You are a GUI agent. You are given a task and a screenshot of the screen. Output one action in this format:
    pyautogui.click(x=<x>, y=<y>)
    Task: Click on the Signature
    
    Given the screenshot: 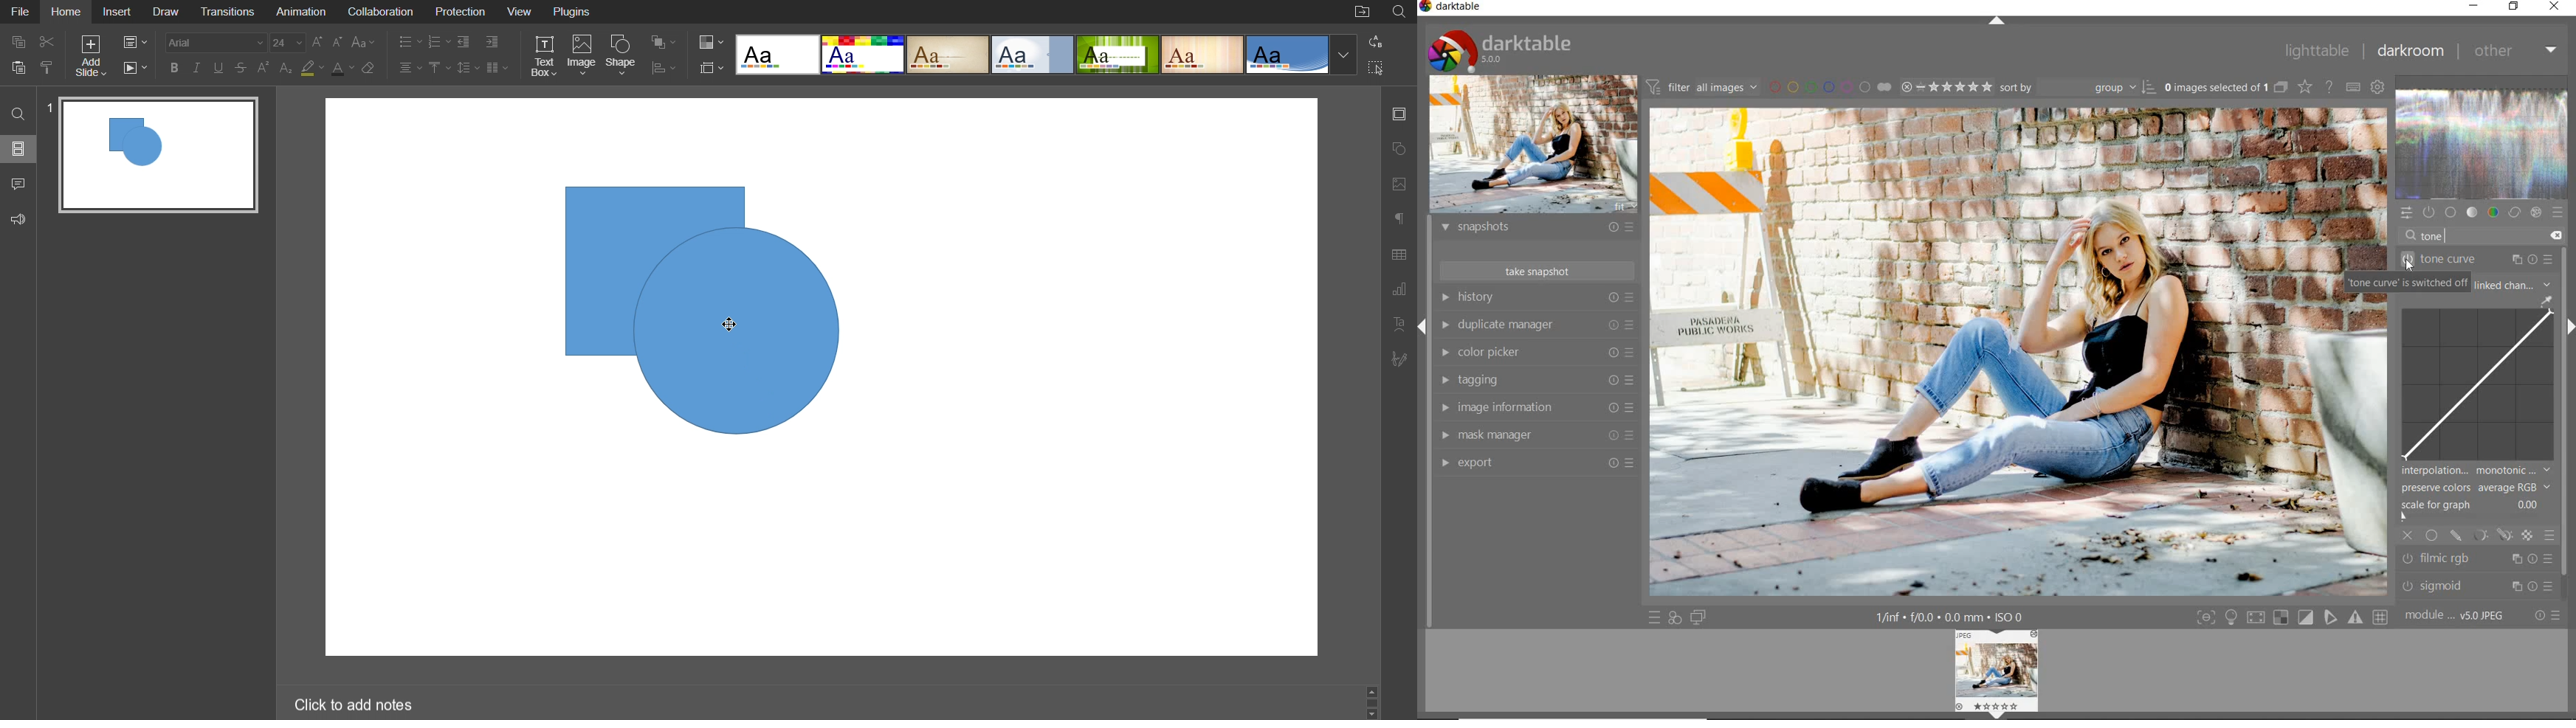 What is the action you would take?
    pyautogui.click(x=1398, y=359)
    